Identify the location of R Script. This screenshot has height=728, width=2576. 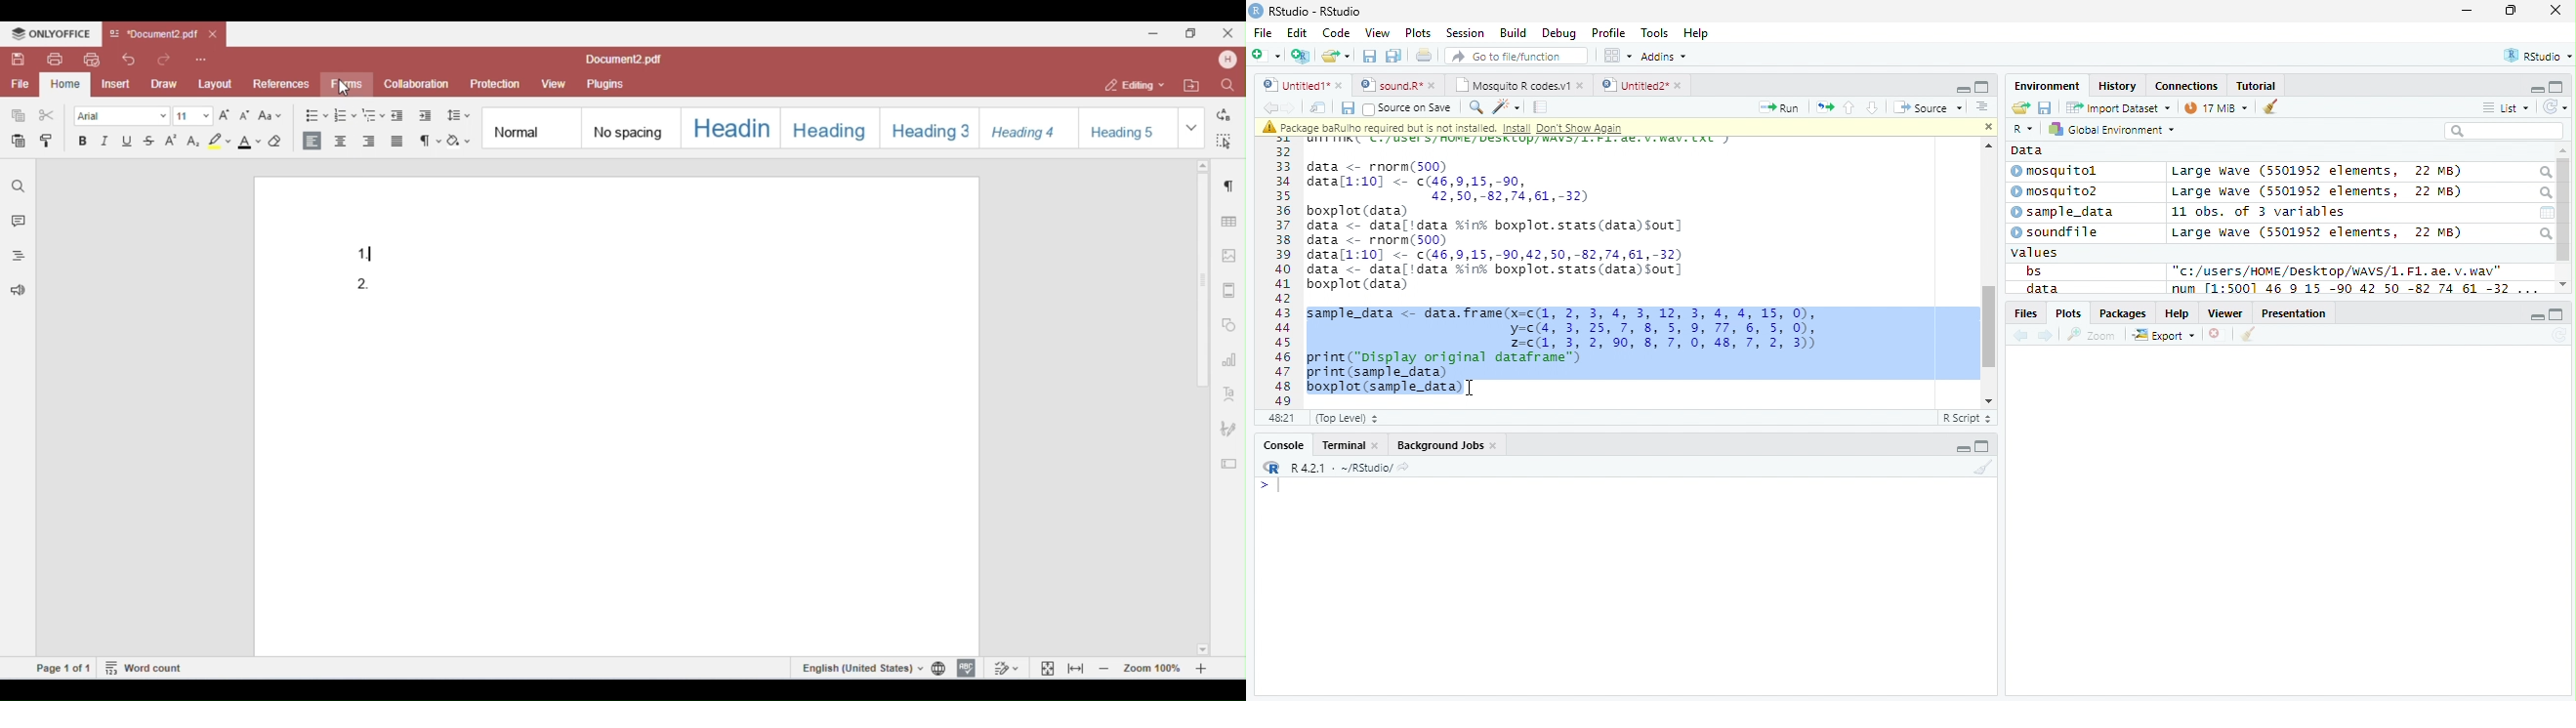
(1968, 417).